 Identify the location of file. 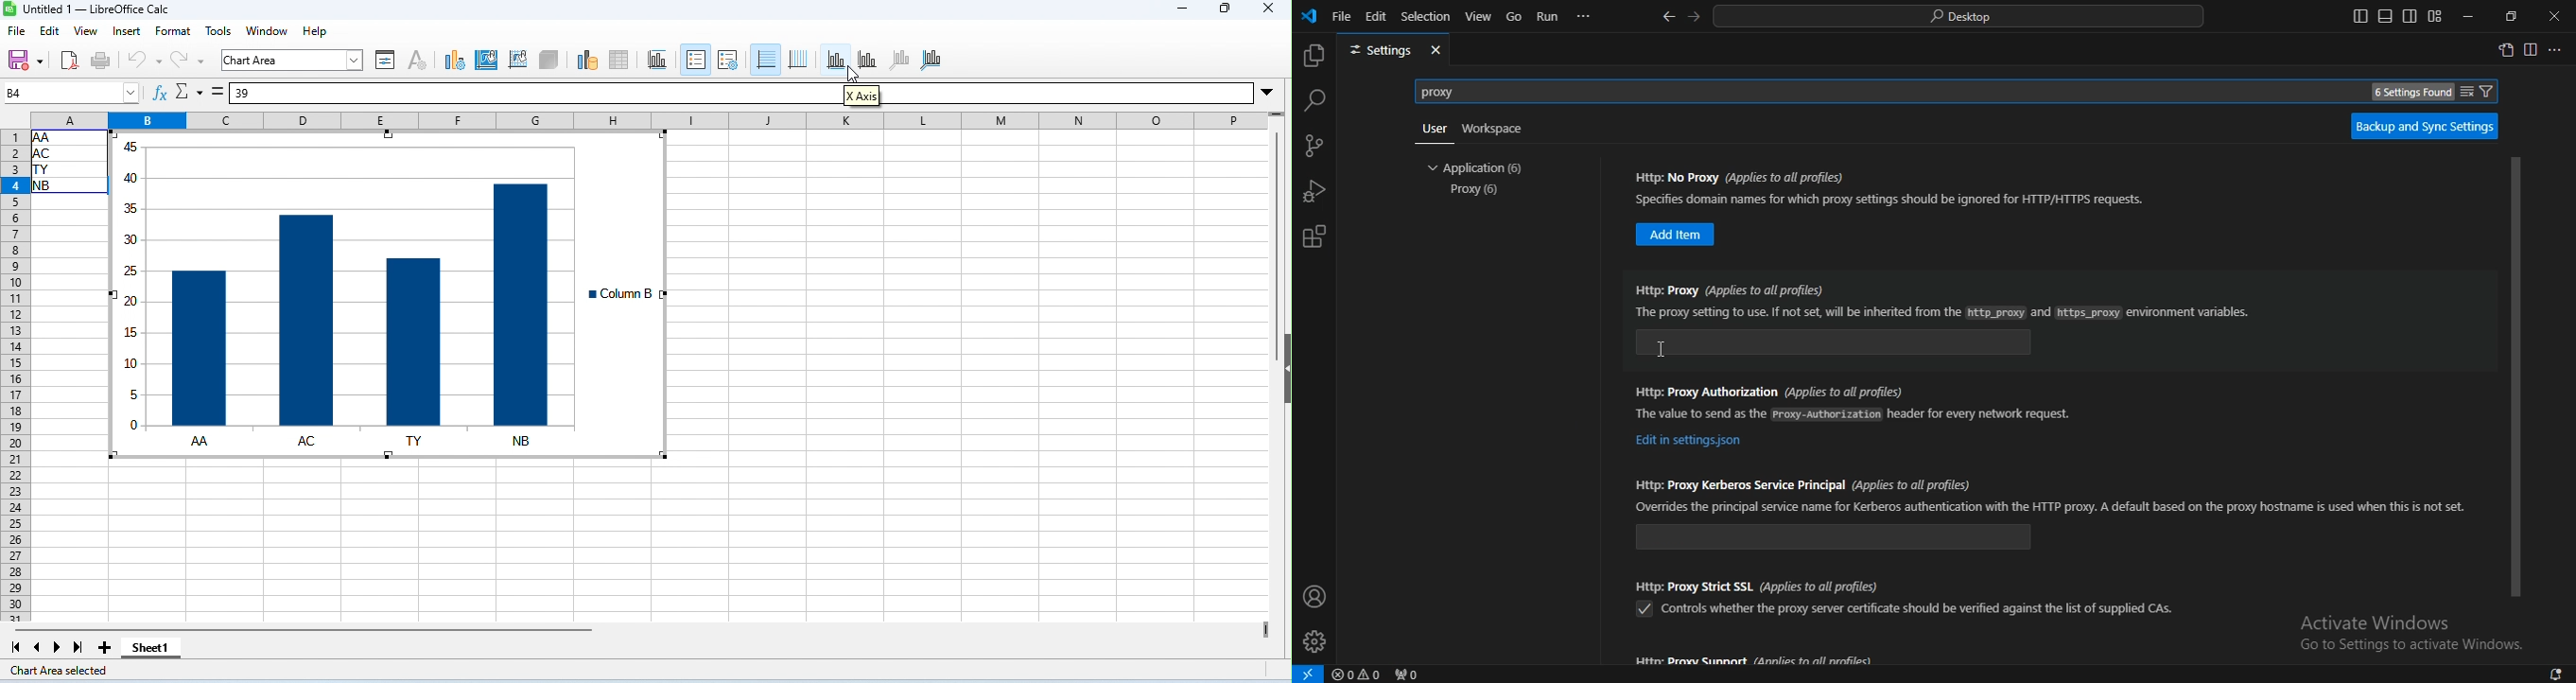
(16, 30).